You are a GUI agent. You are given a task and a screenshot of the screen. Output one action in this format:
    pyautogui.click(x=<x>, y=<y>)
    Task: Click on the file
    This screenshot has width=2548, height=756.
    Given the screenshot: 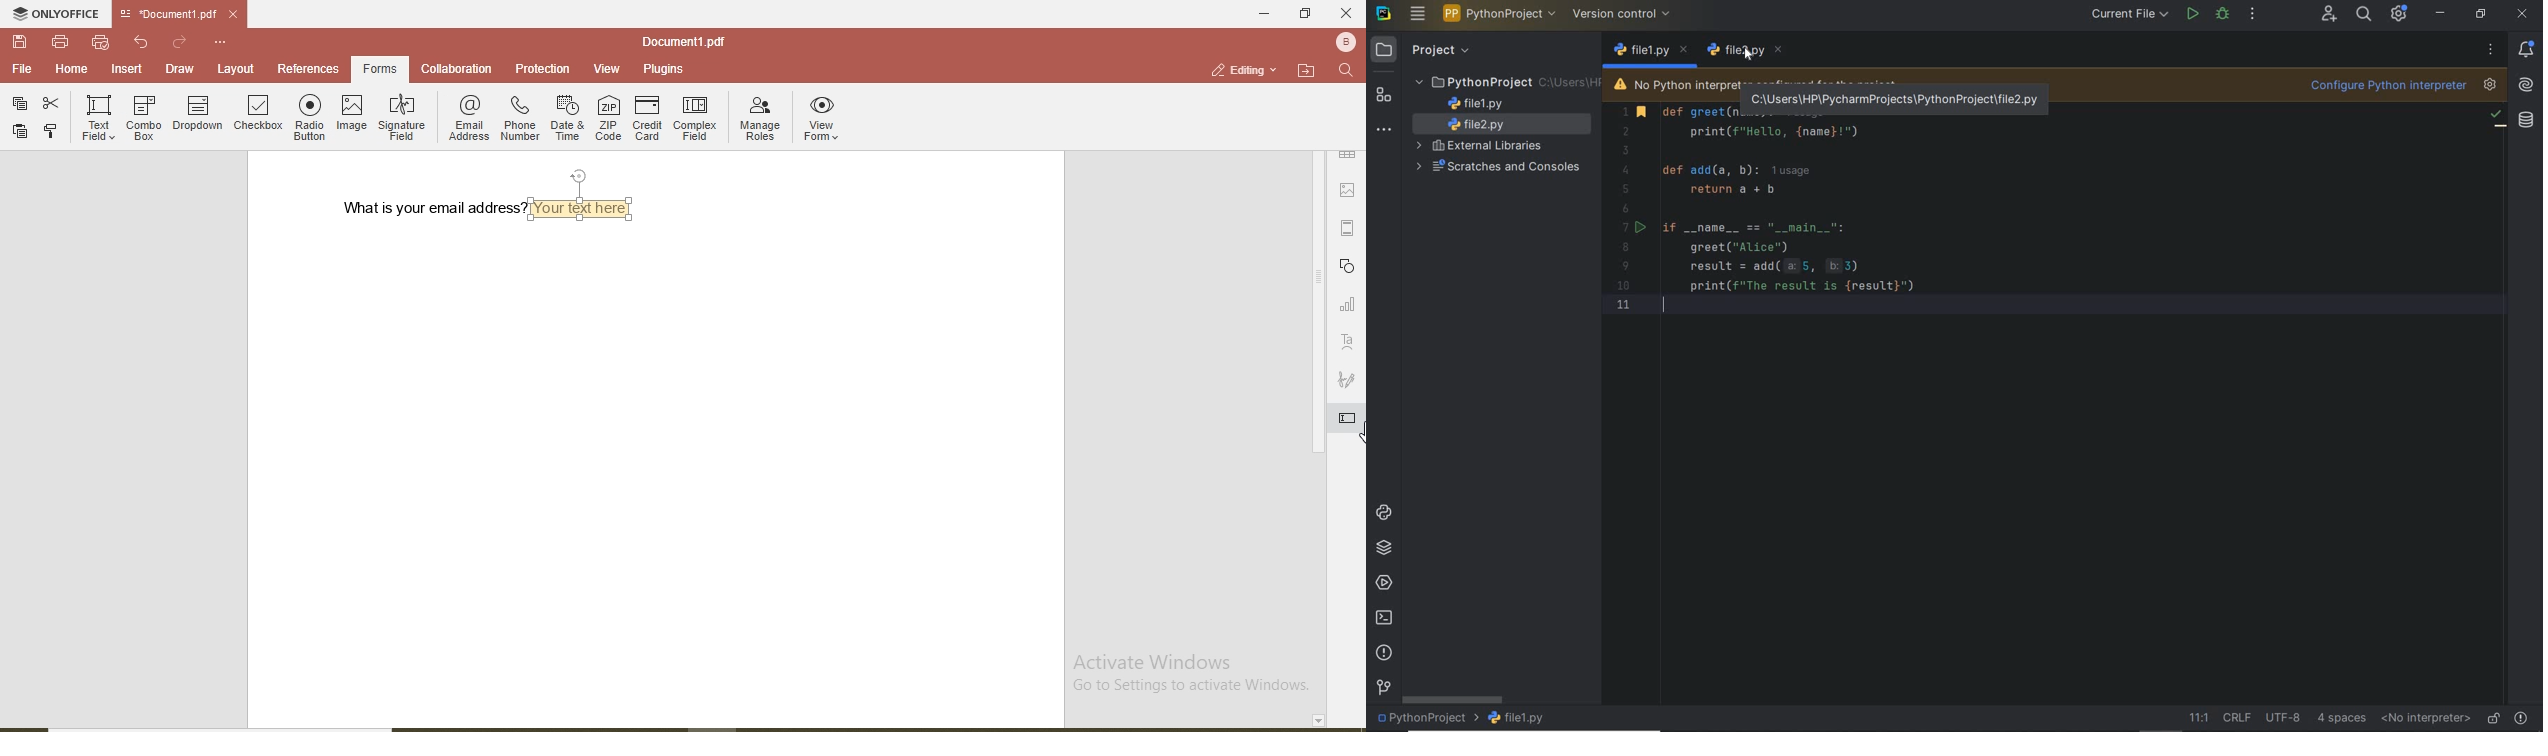 What is the action you would take?
    pyautogui.click(x=22, y=69)
    